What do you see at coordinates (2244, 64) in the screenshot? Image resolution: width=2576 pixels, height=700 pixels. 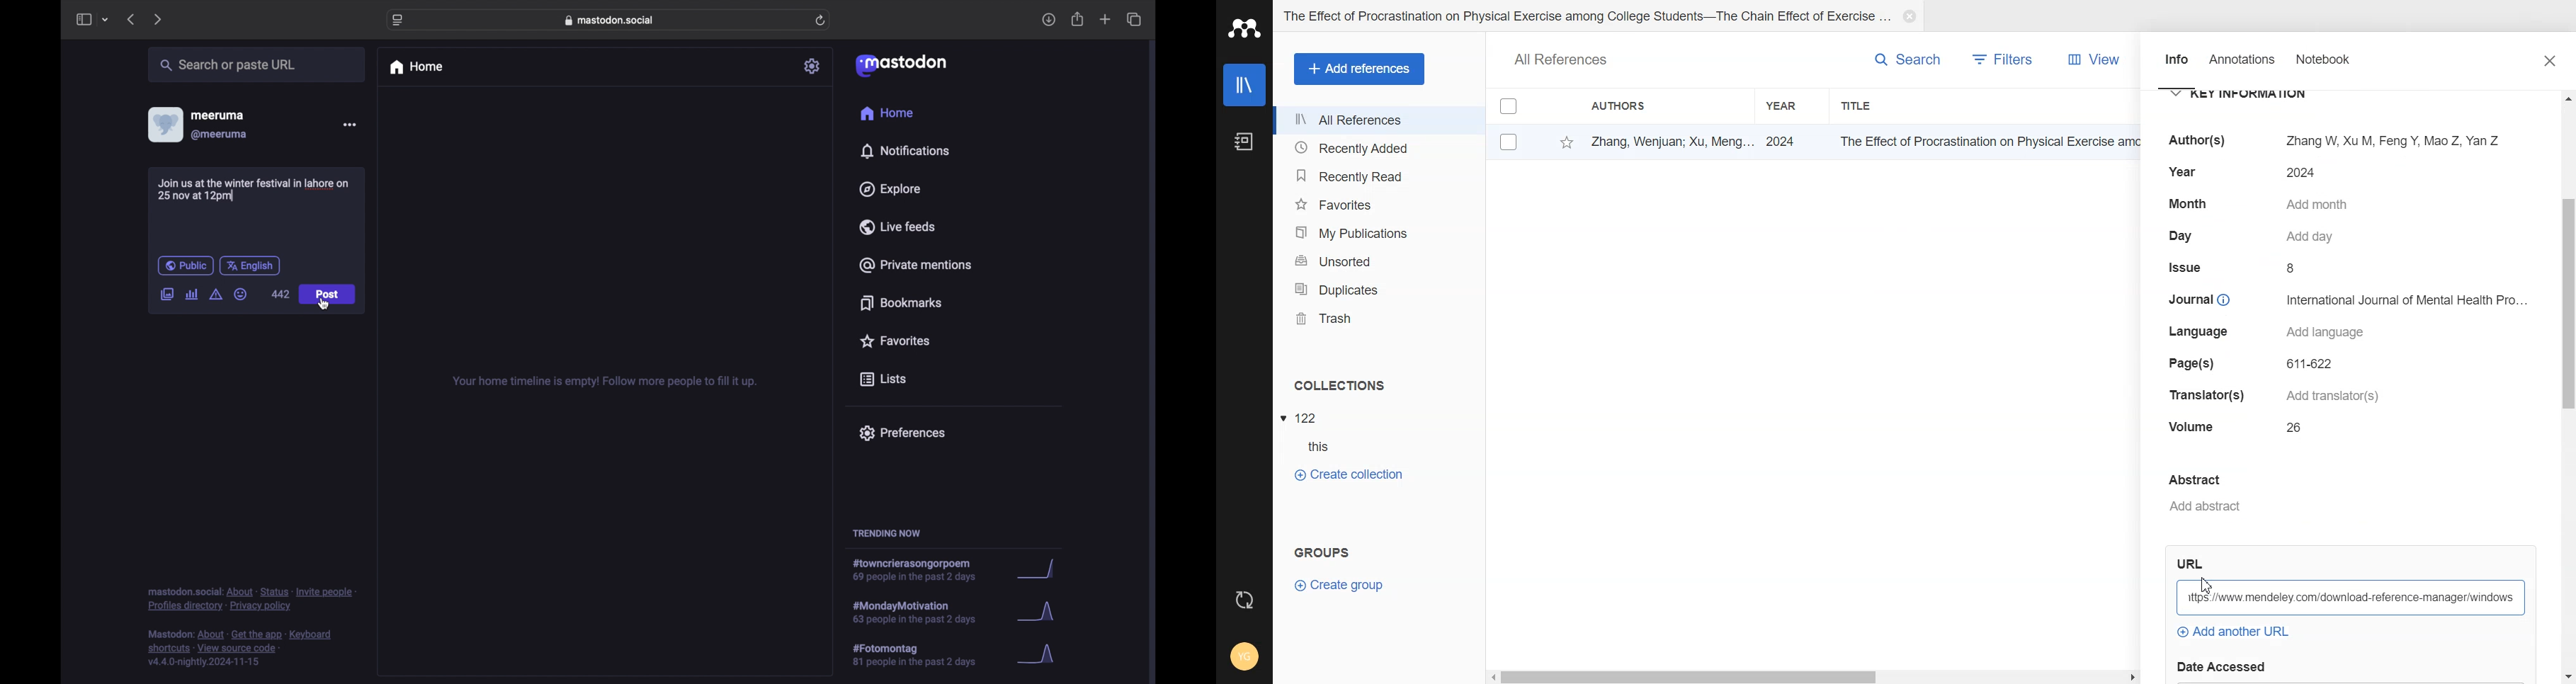 I see `Annotation` at bounding box center [2244, 64].